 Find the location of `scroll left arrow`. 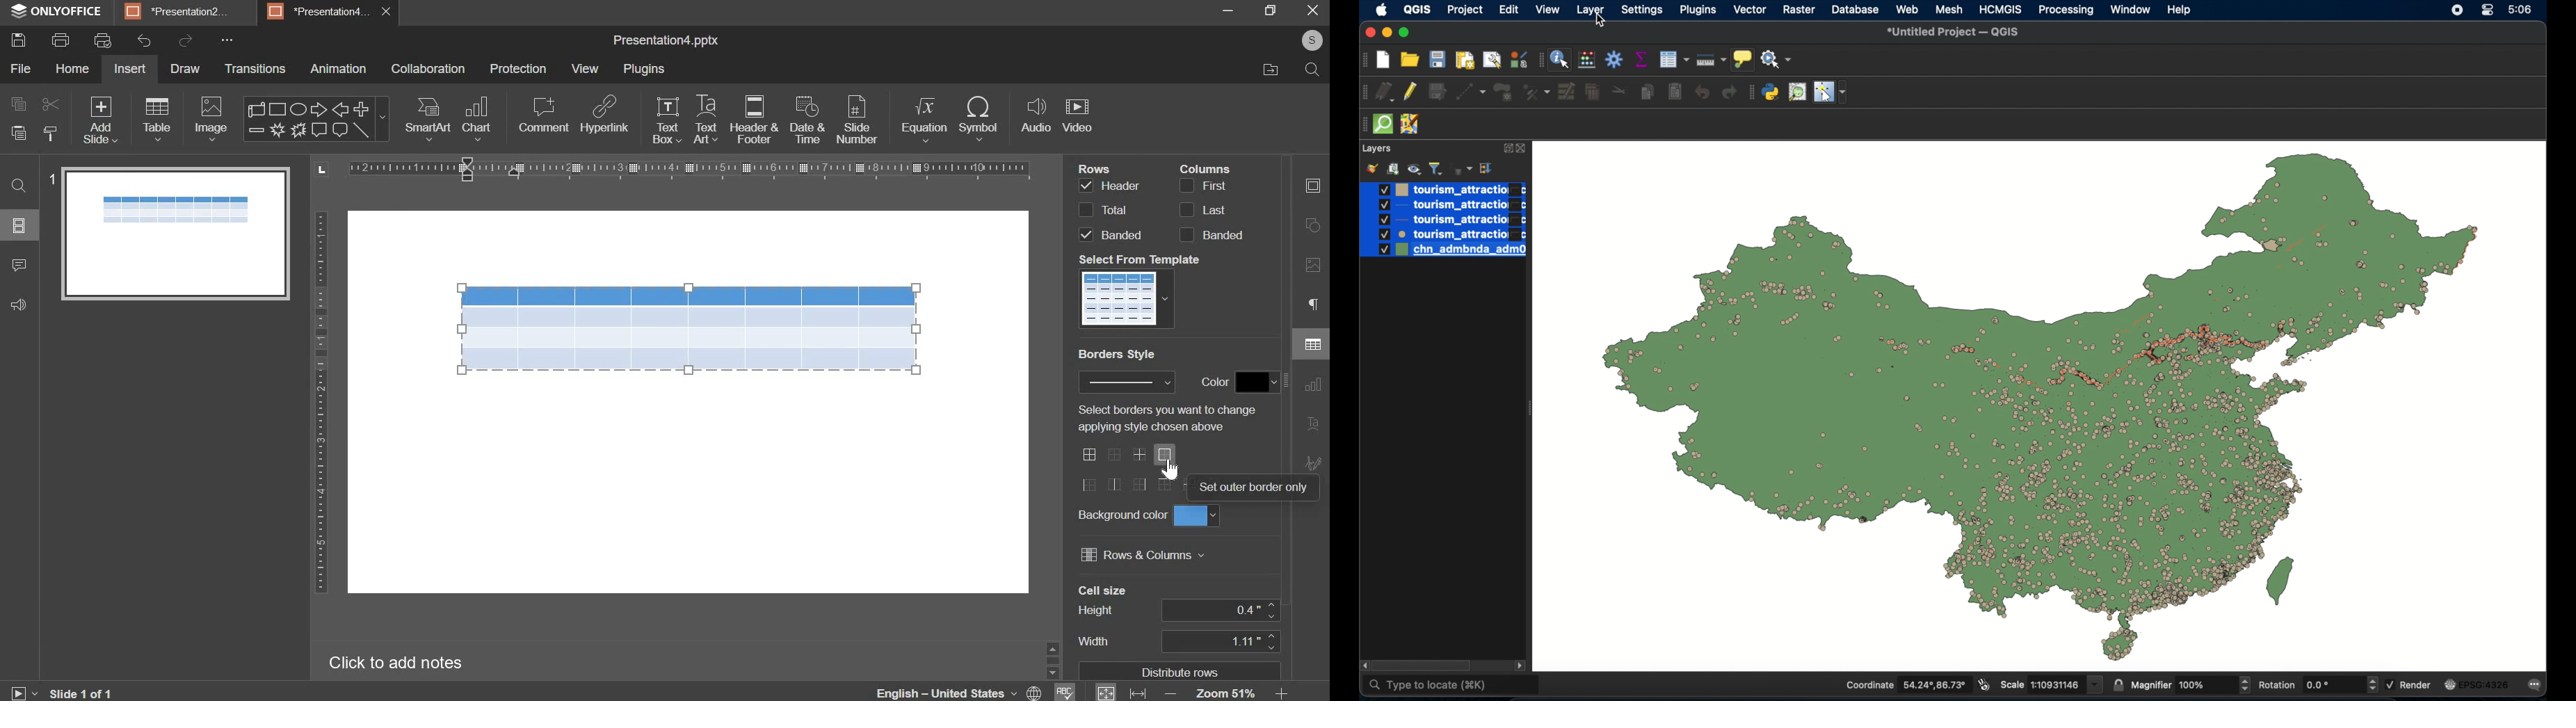

scroll left arrow is located at coordinates (1366, 666).